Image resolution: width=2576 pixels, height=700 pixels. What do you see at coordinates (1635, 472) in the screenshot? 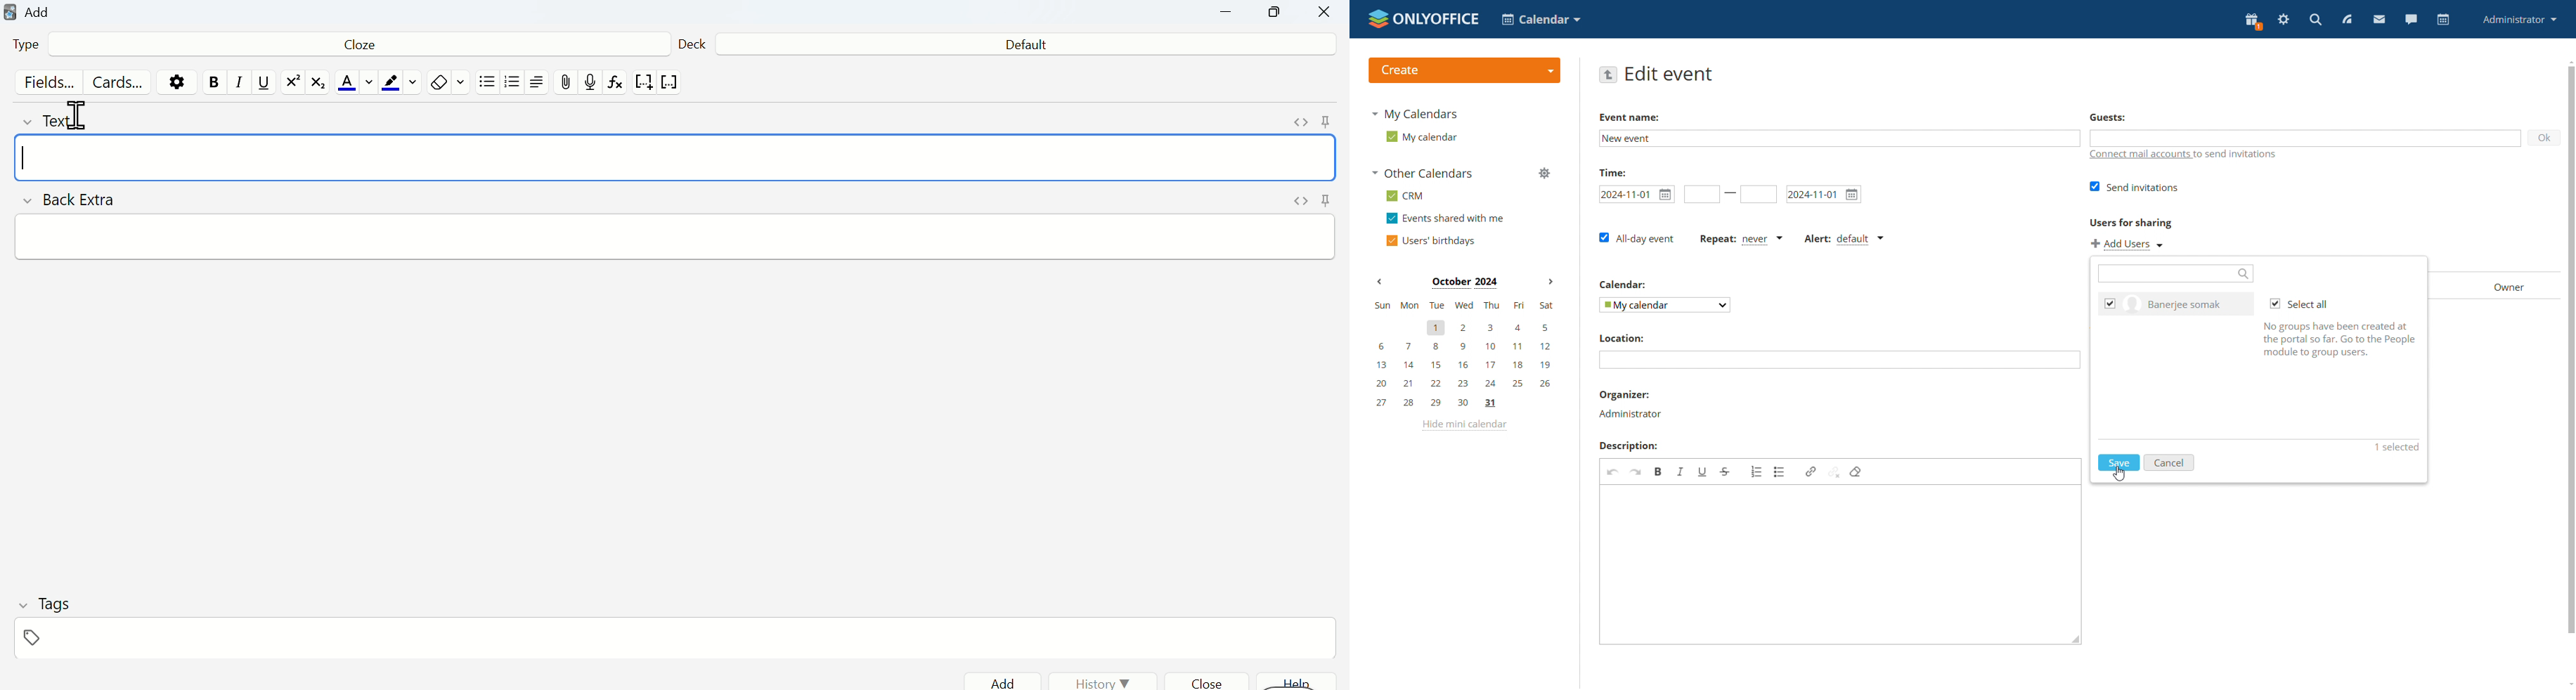
I see `redo` at bounding box center [1635, 472].